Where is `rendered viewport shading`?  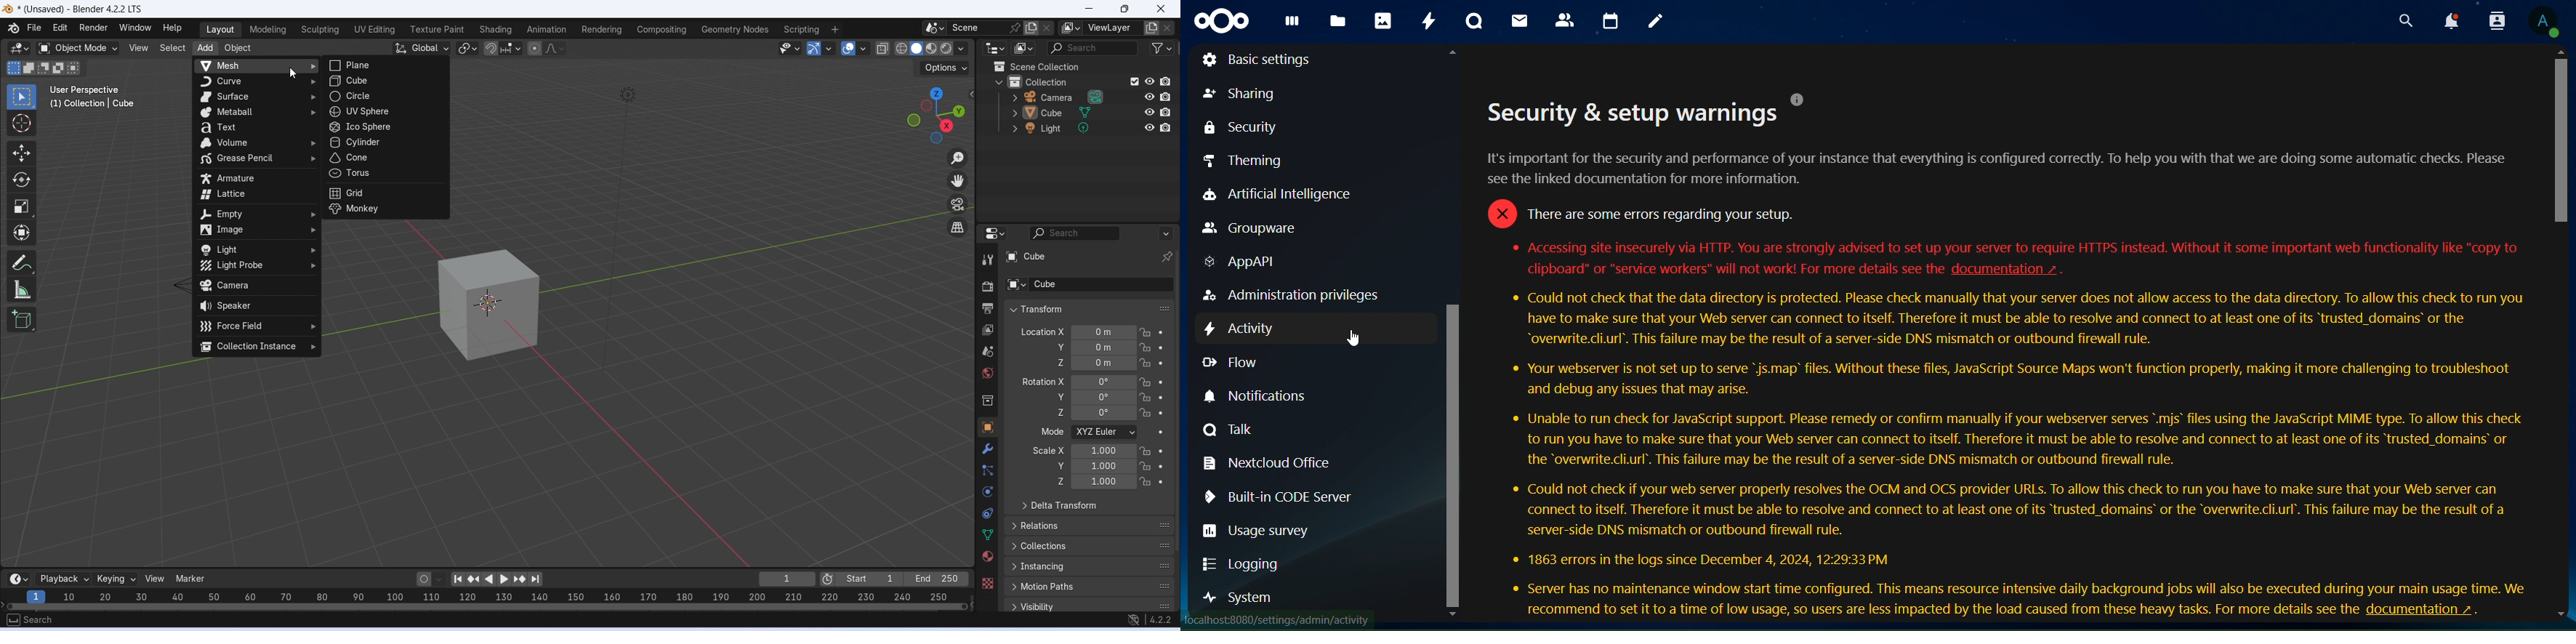
rendered viewport shading is located at coordinates (946, 49).